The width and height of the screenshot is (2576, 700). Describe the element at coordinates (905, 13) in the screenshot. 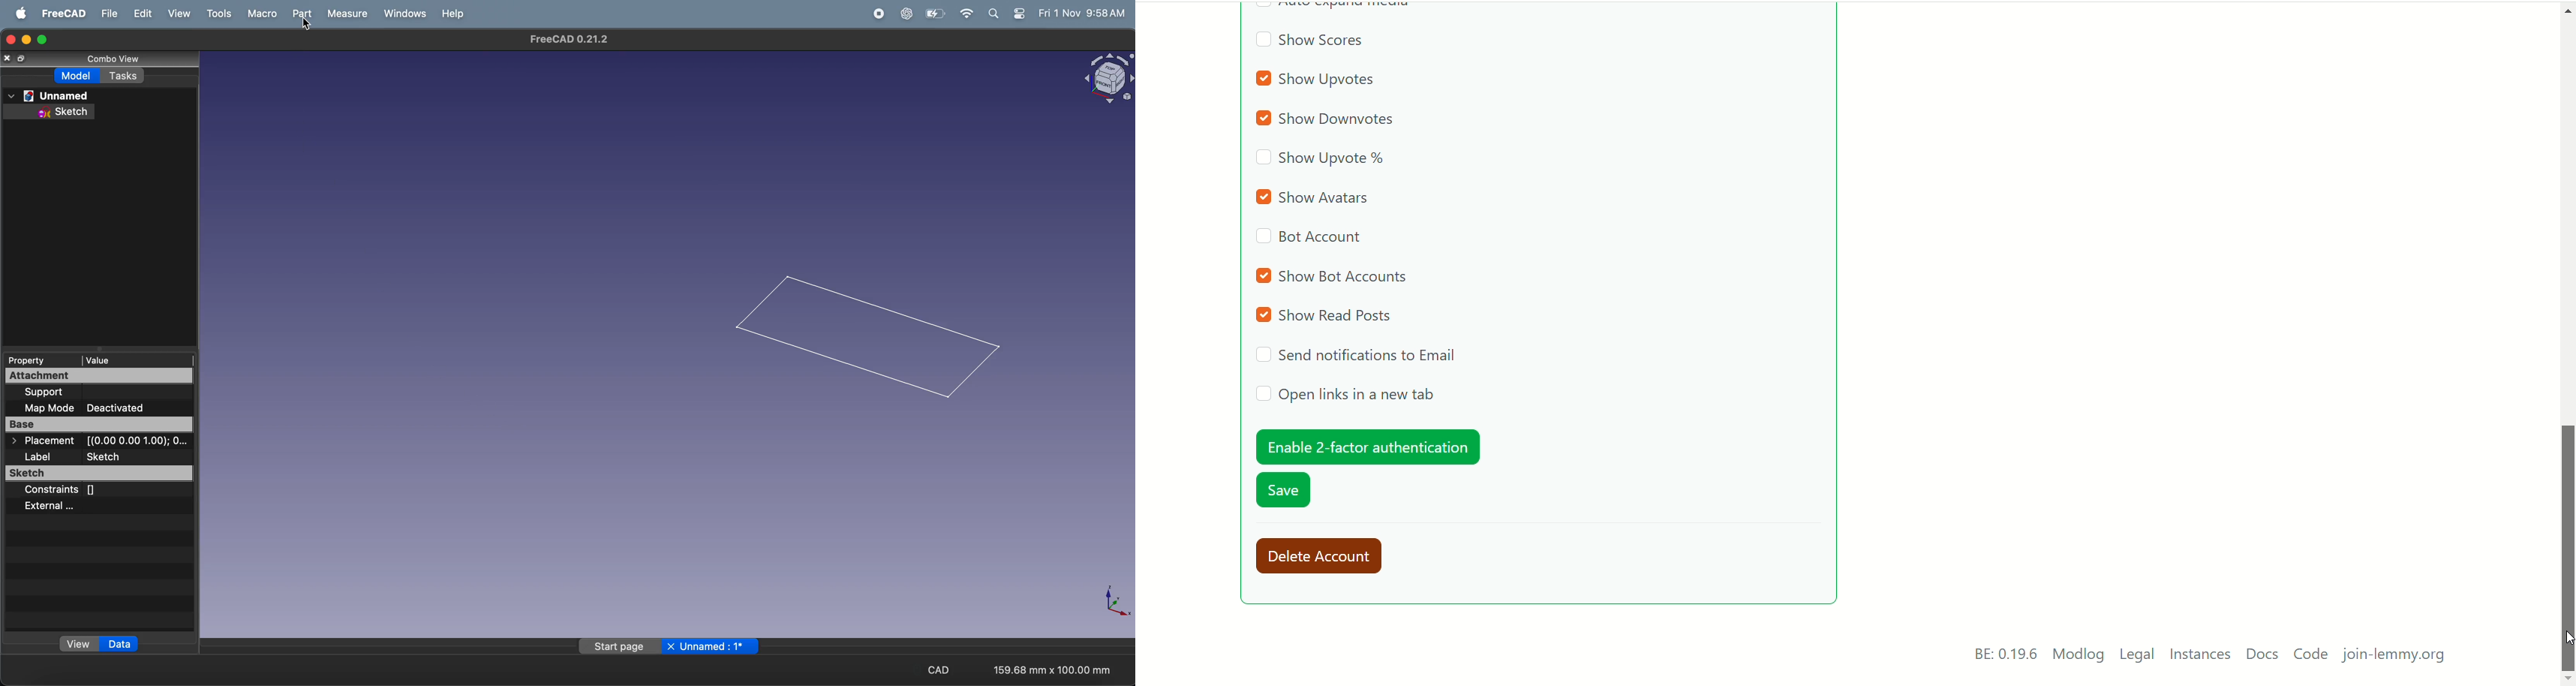

I see `chatgpt` at that location.